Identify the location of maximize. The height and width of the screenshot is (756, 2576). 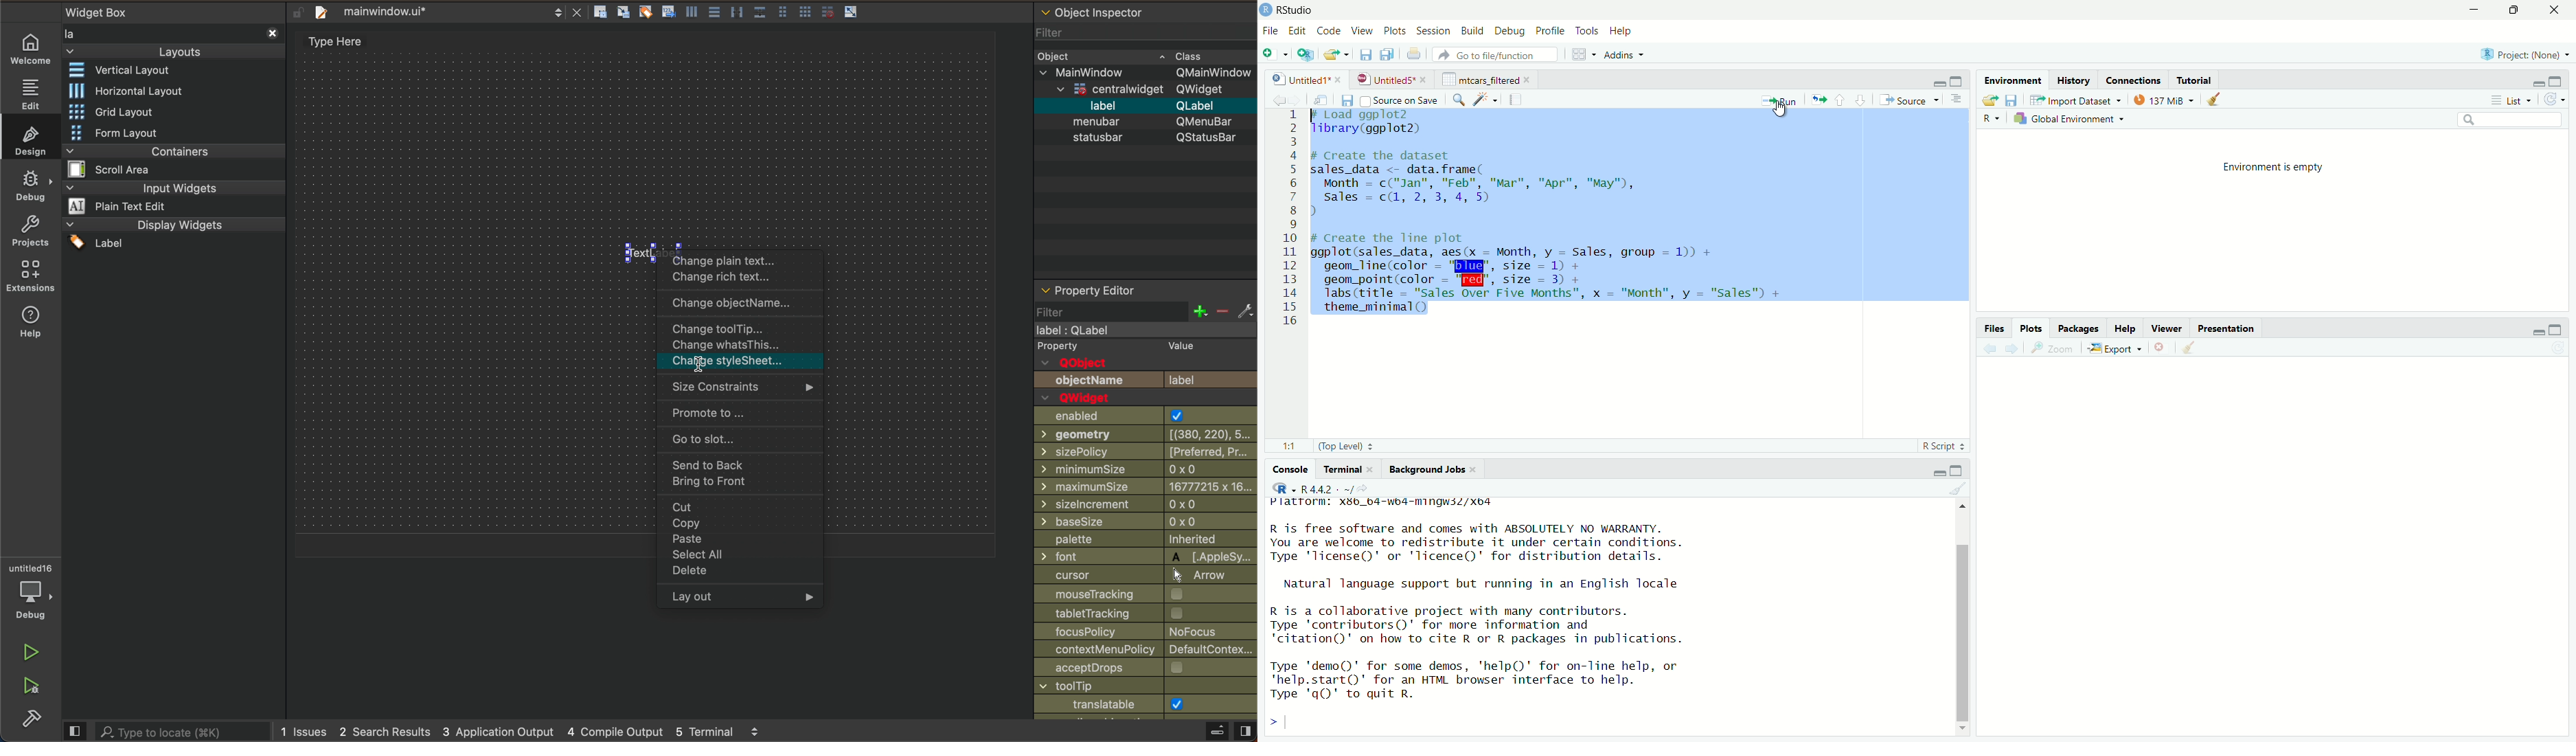
(1959, 80).